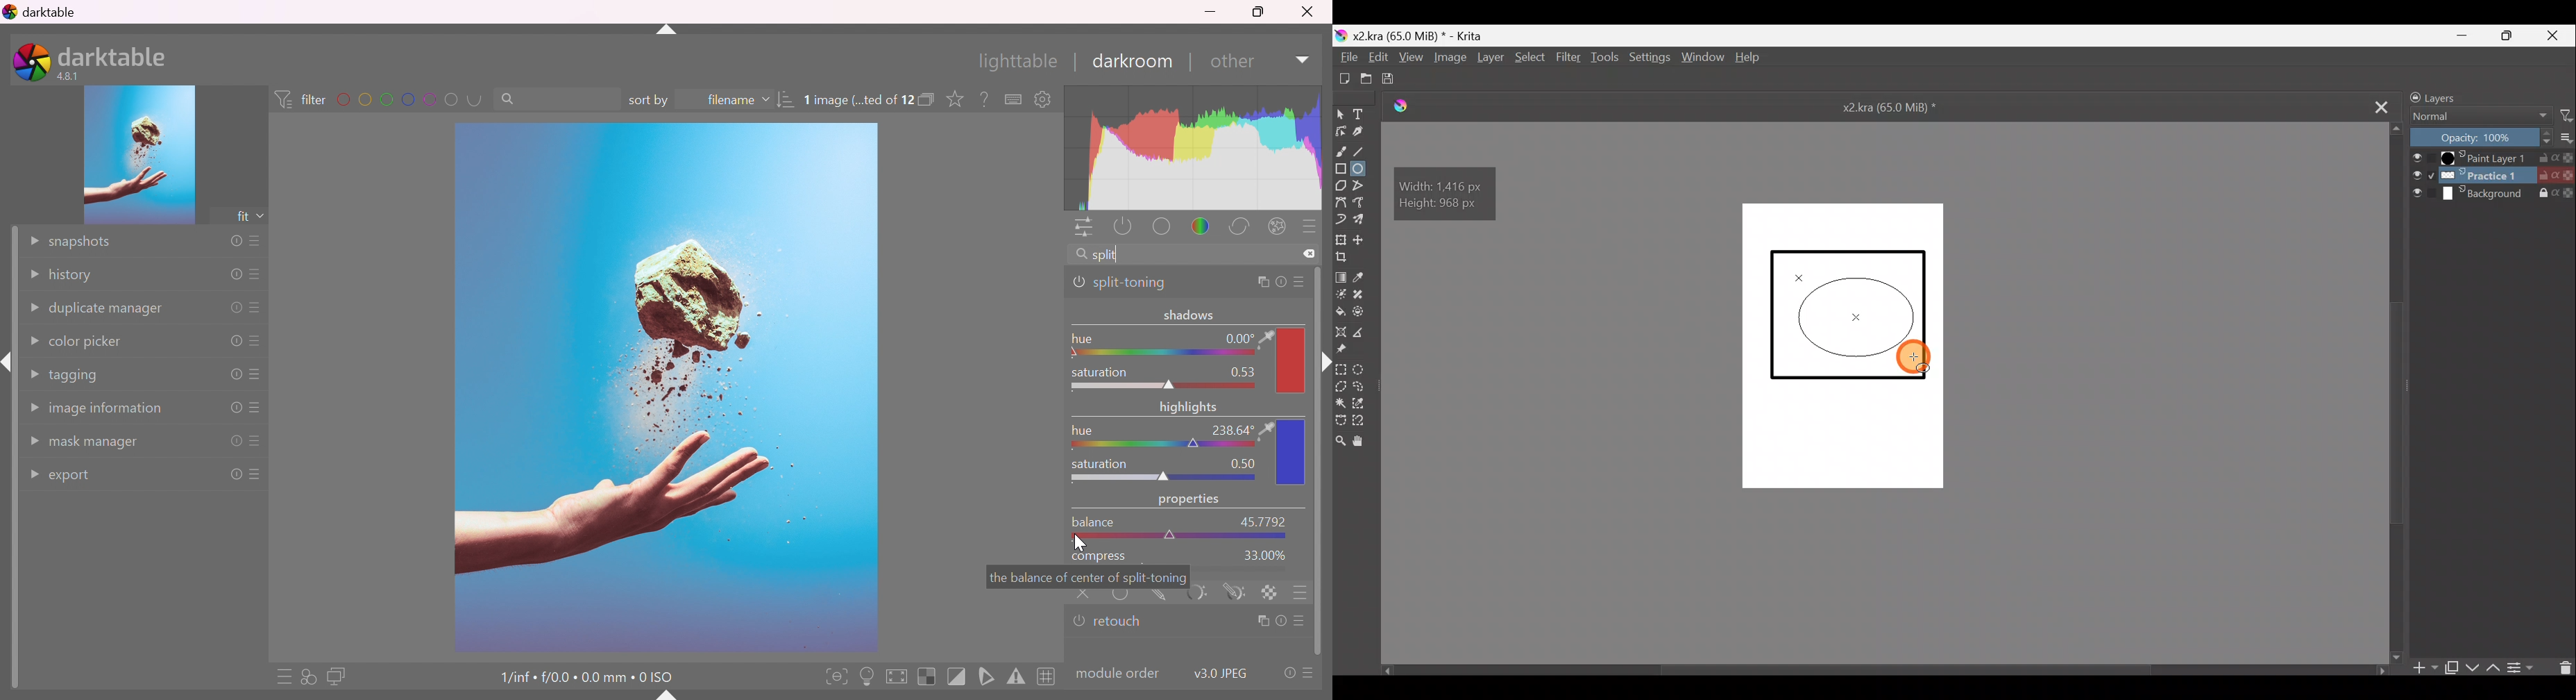 The height and width of the screenshot is (700, 2576). Describe the element at coordinates (298, 97) in the screenshot. I see `filter` at that location.